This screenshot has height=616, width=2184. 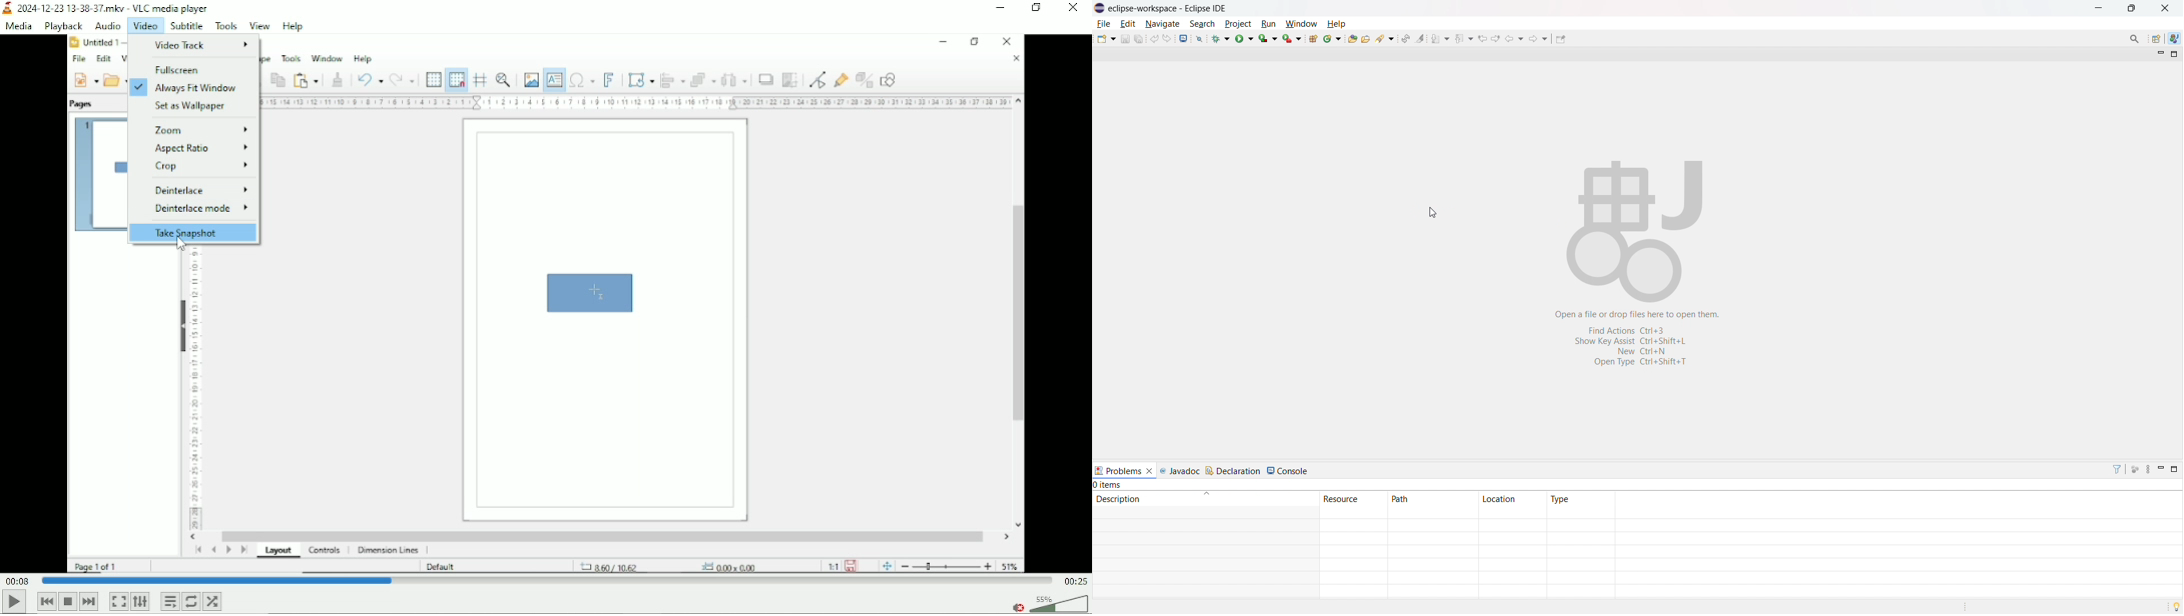 What do you see at coordinates (1038, 8) in the screenshot?
I see `Restore down` at bounding box center [1038, 8].